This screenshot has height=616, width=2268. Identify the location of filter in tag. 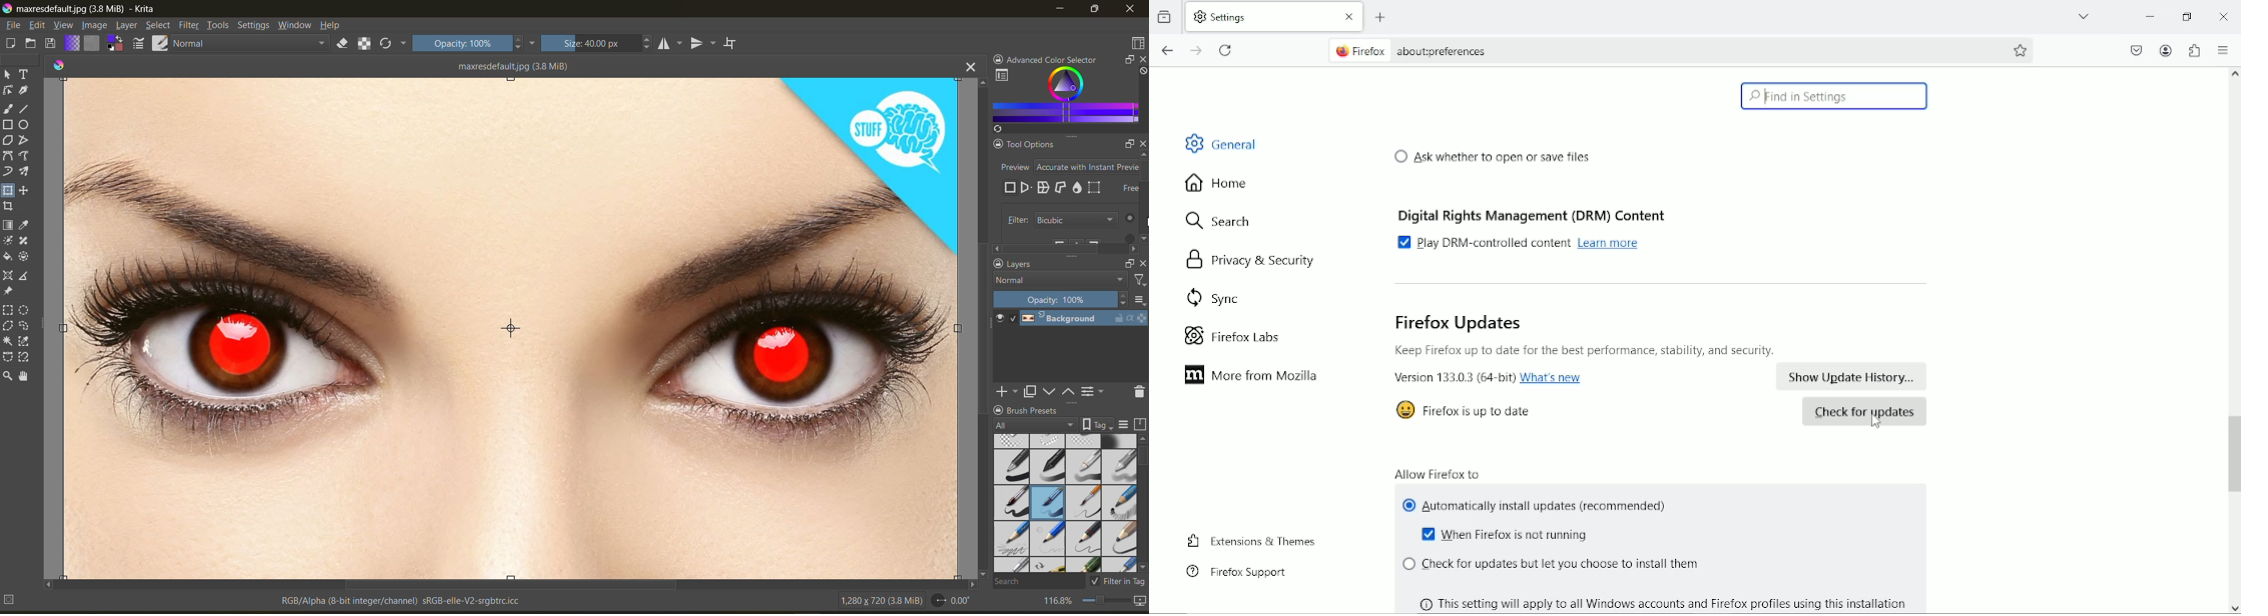
(1119, 582).